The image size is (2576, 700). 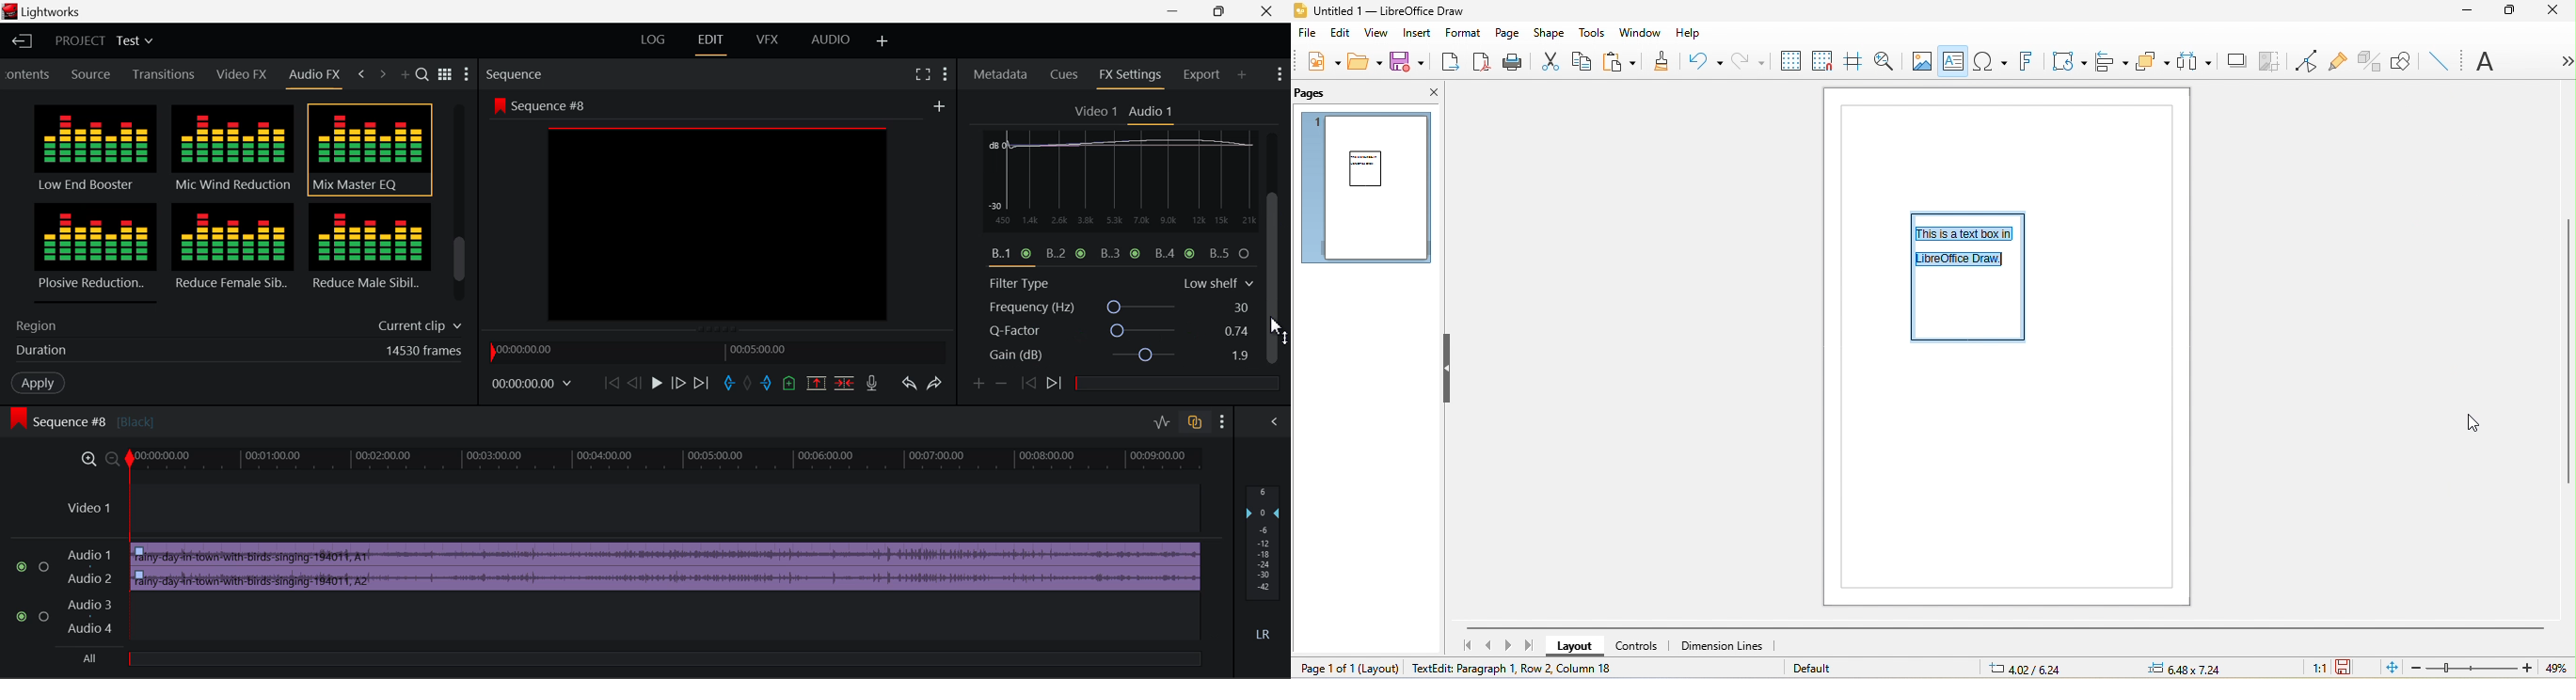 I want to click on Audio 1 Settings, so click(x=1153, y=112).